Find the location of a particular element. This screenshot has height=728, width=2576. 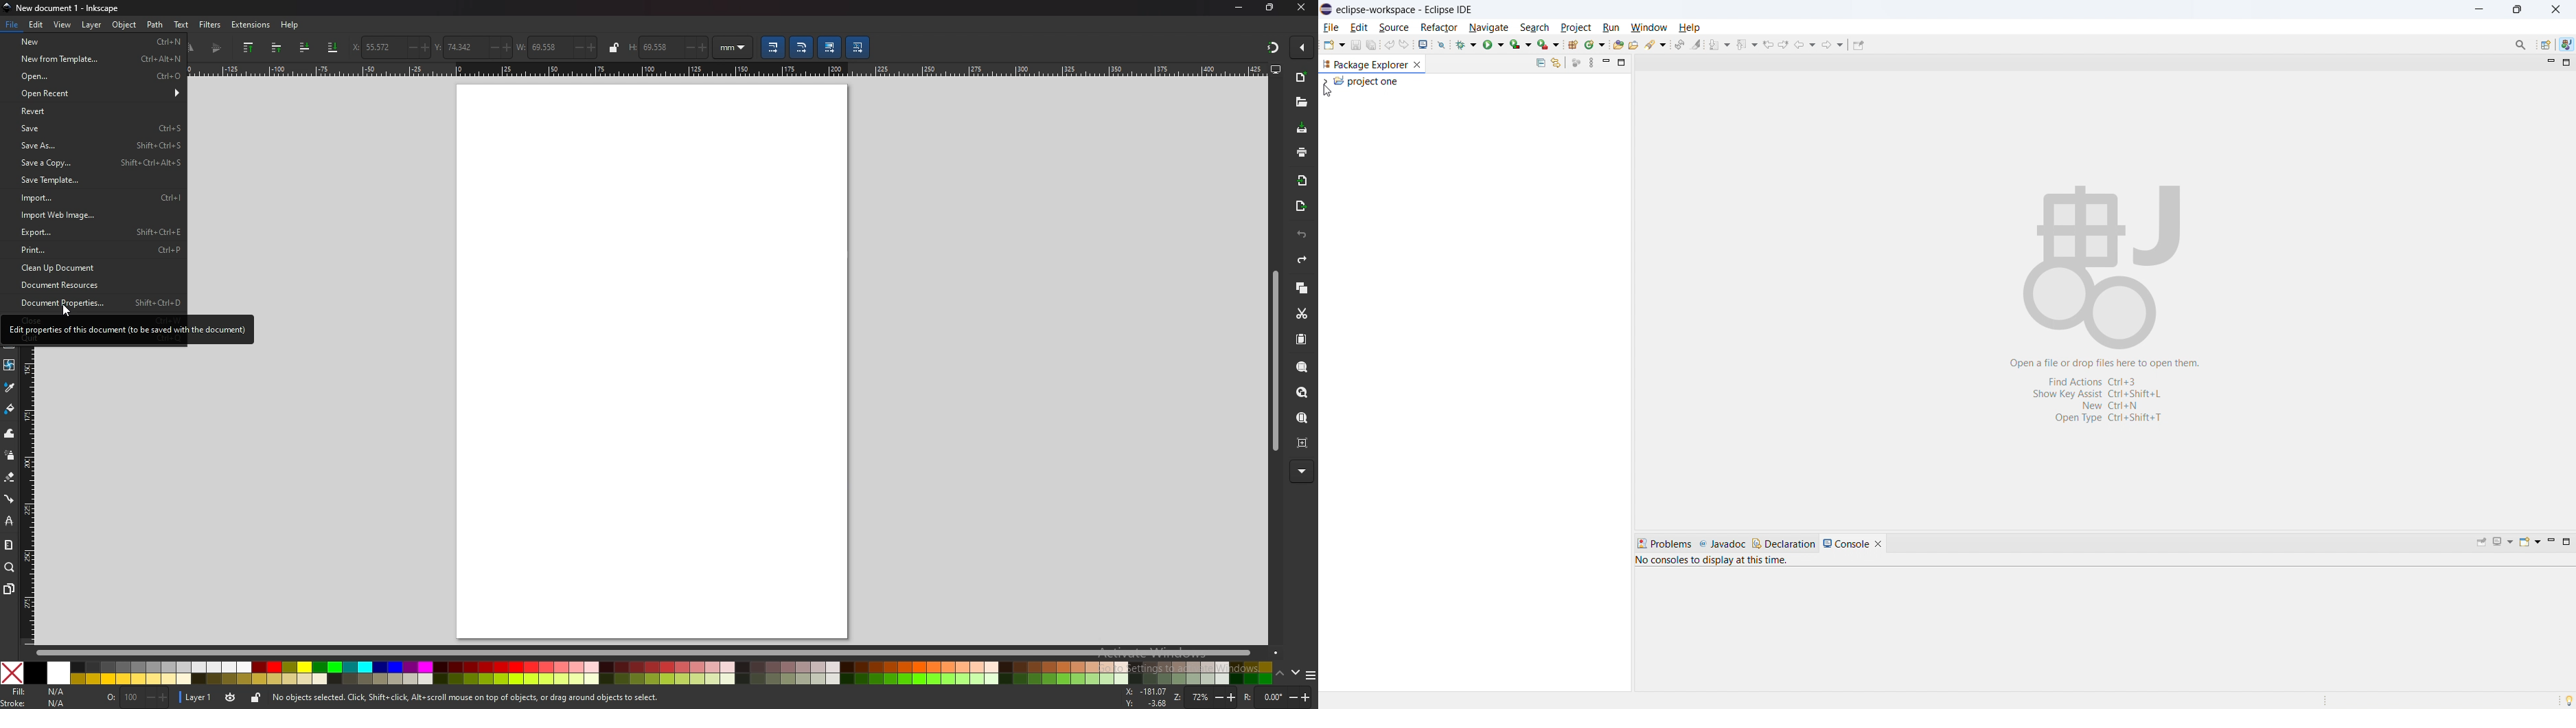

print is located at coordinates (93, 249).